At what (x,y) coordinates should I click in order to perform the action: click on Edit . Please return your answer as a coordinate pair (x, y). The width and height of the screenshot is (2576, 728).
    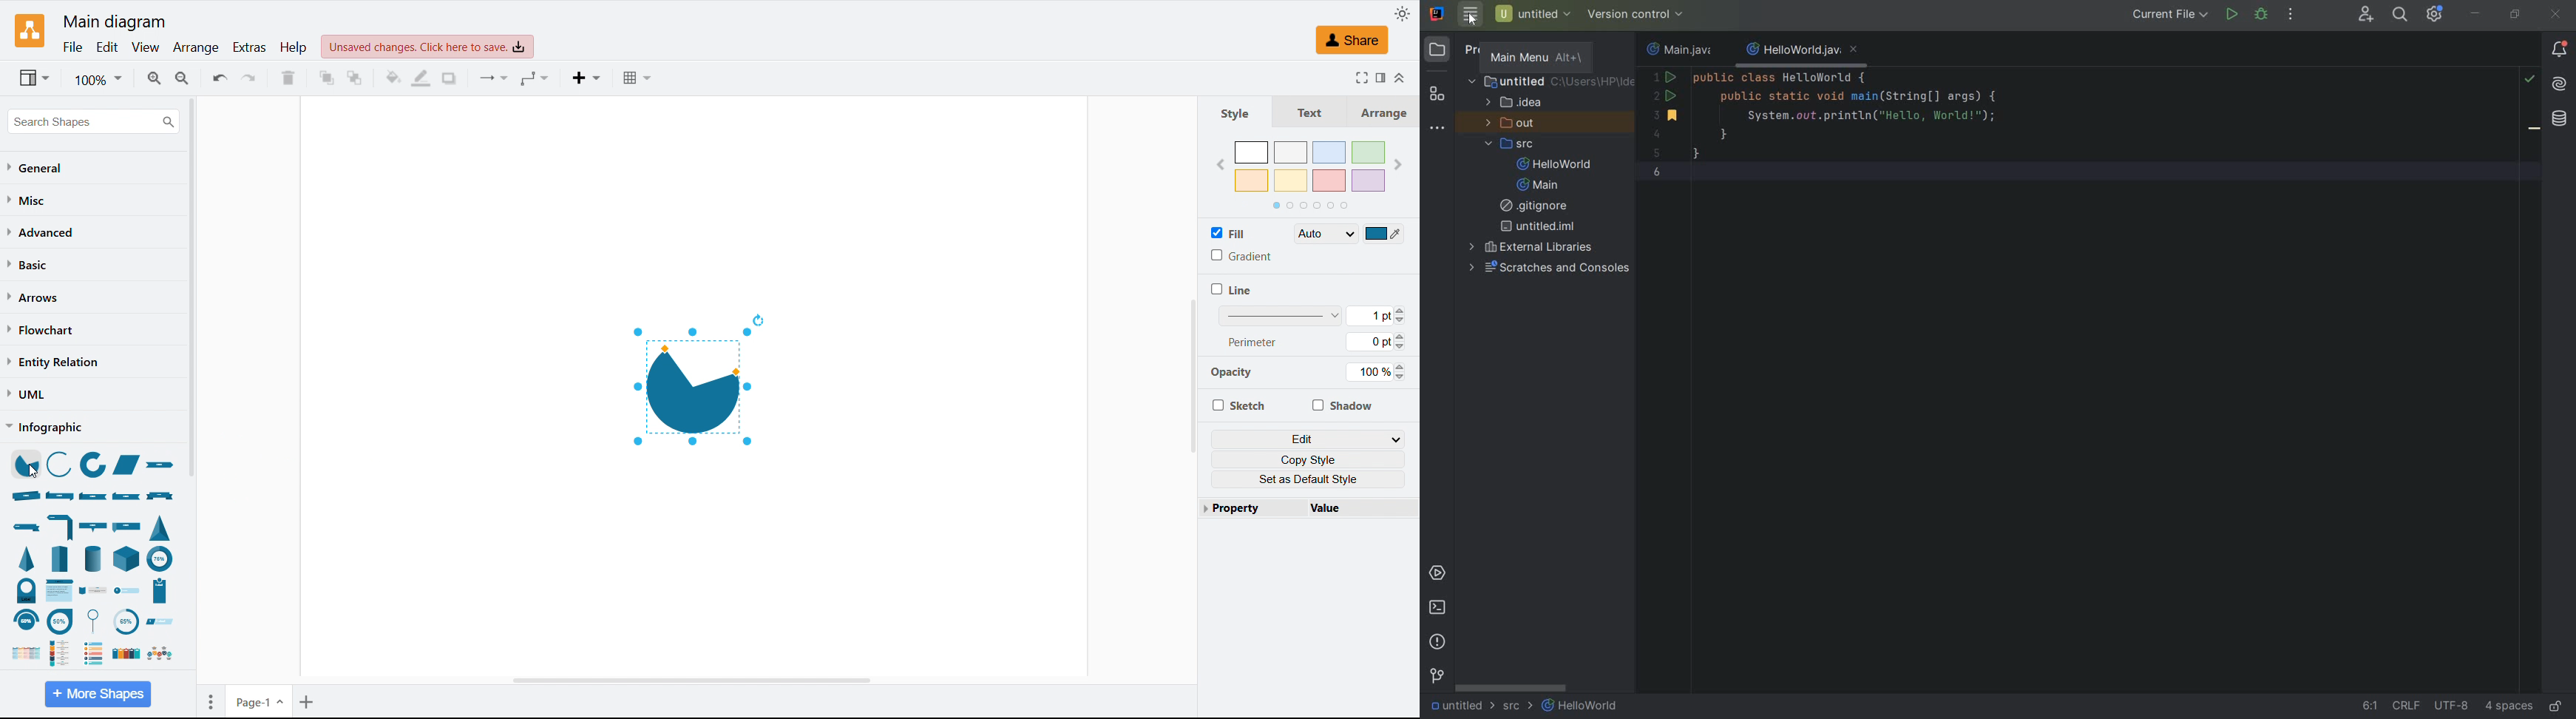
    Looking at the image, I should click on (106, 47).